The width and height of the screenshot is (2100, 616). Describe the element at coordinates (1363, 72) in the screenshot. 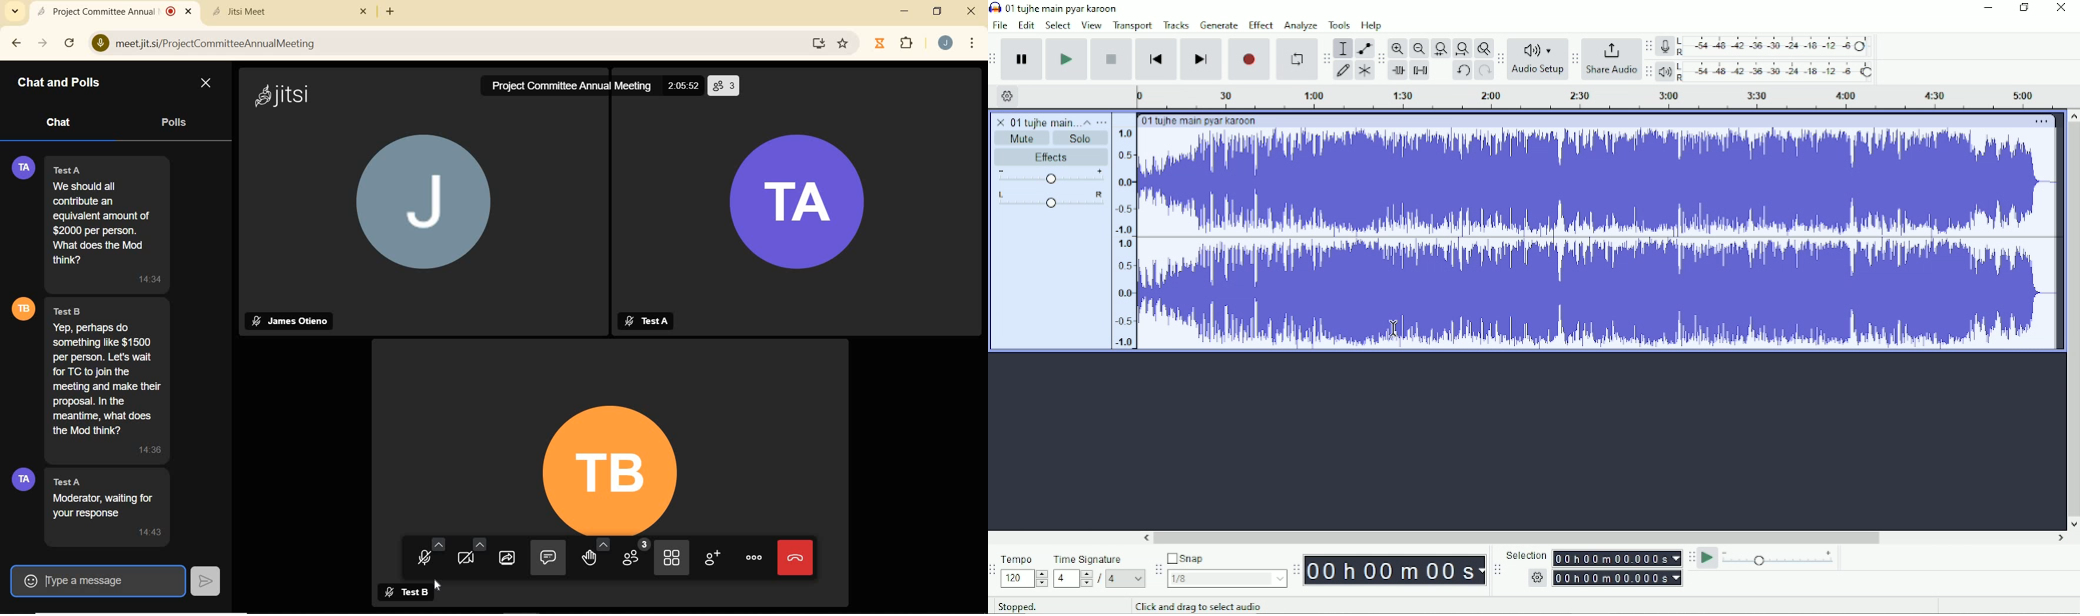

I see `Multi-tool` at that location.